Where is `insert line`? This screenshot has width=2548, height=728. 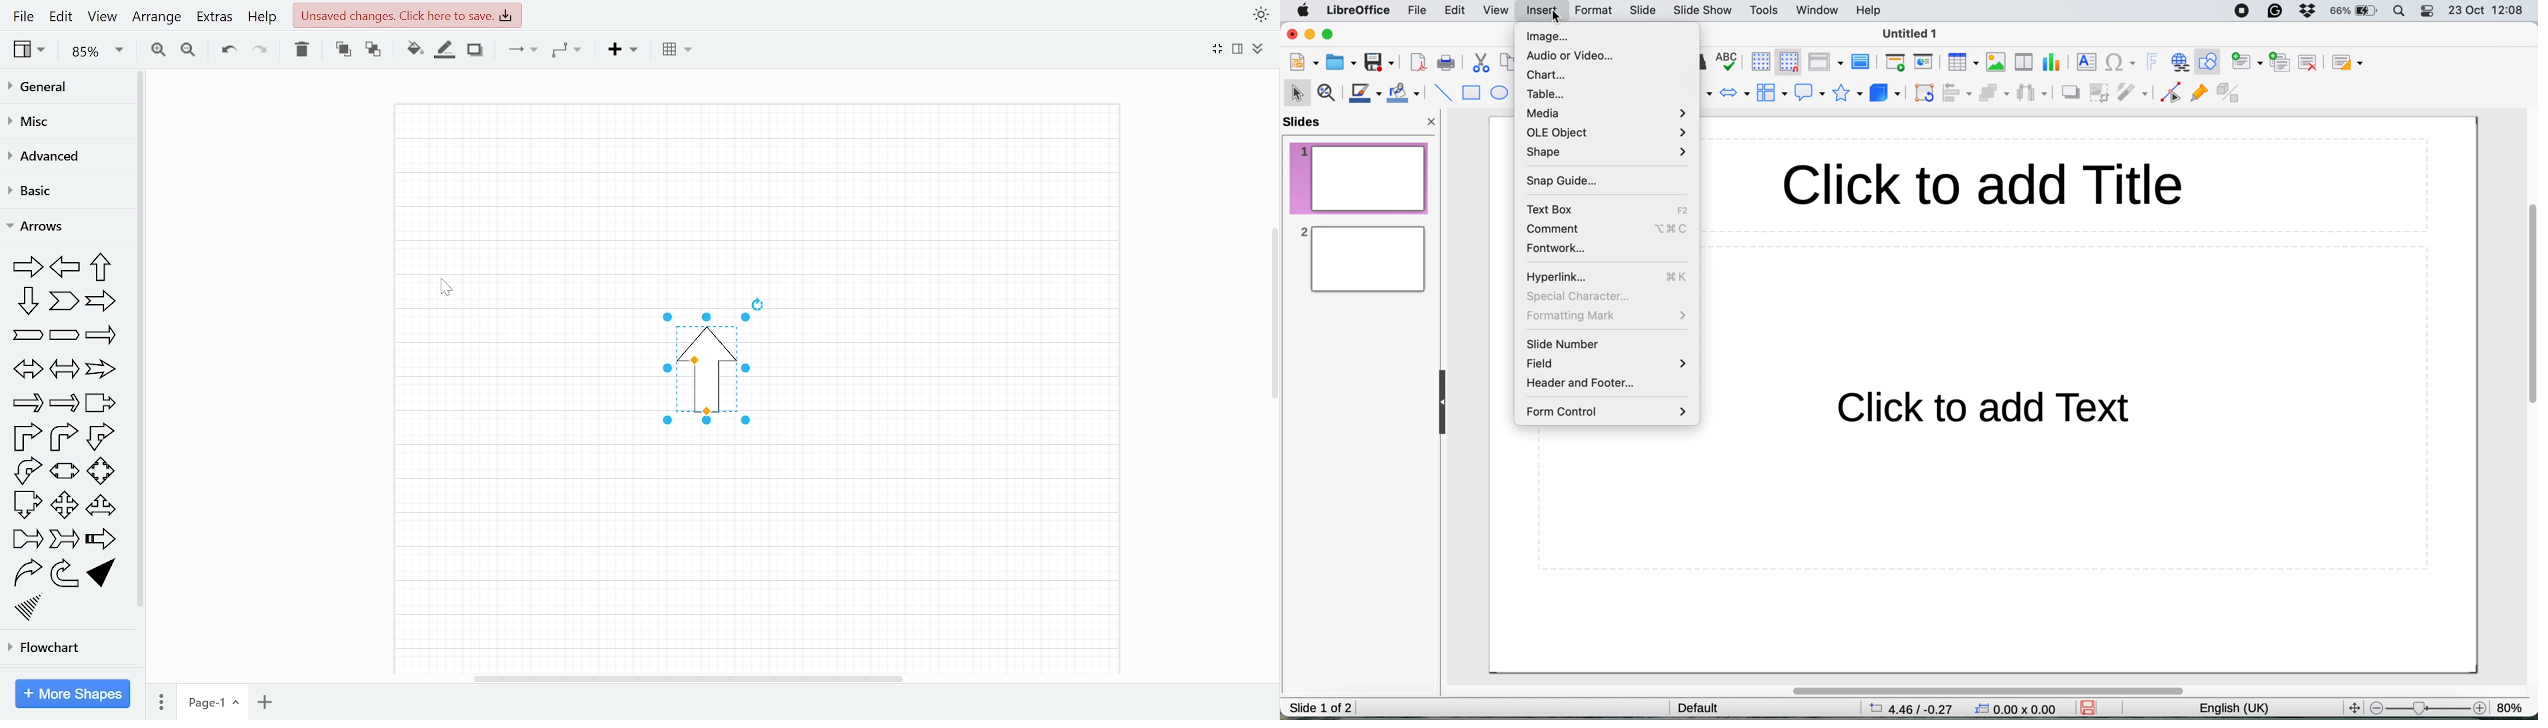 insert line is located at coordinates (1442, 92).